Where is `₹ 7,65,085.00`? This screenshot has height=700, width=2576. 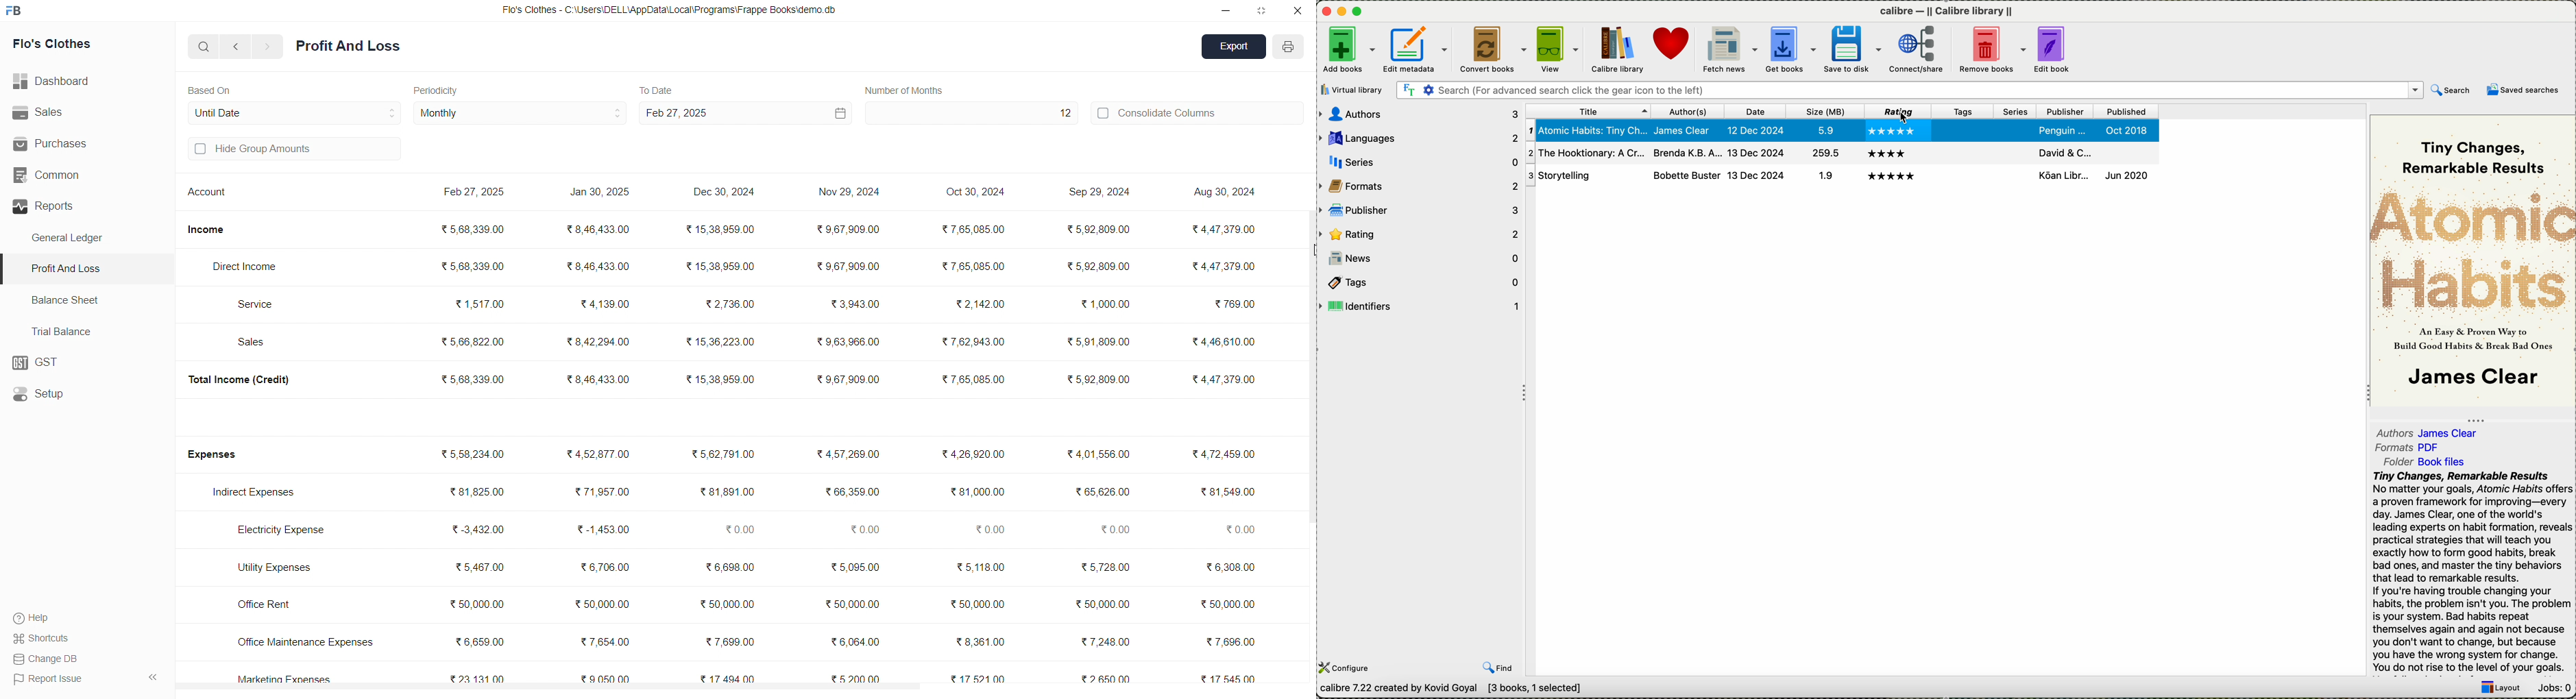
₹ 7,65,085.00 is located at coordinates (970, 265).